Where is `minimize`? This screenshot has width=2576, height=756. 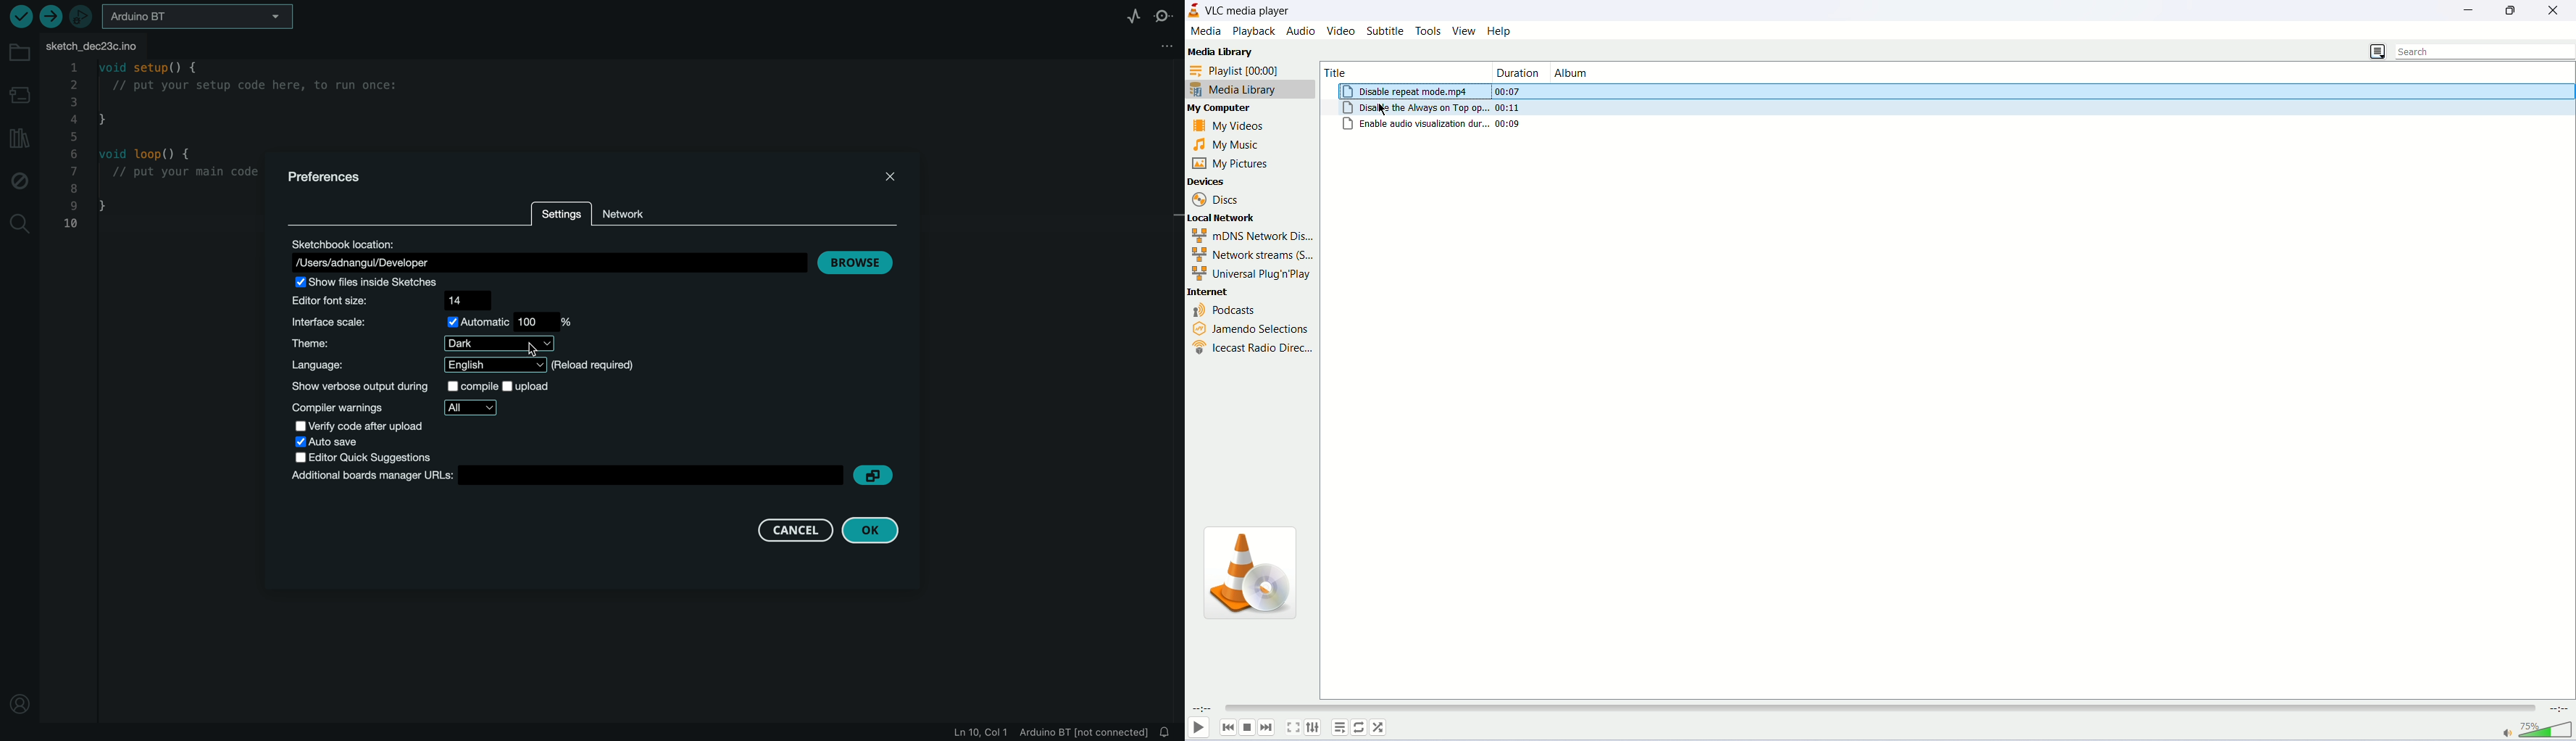 minimize is located at coordinates (2475, 9).